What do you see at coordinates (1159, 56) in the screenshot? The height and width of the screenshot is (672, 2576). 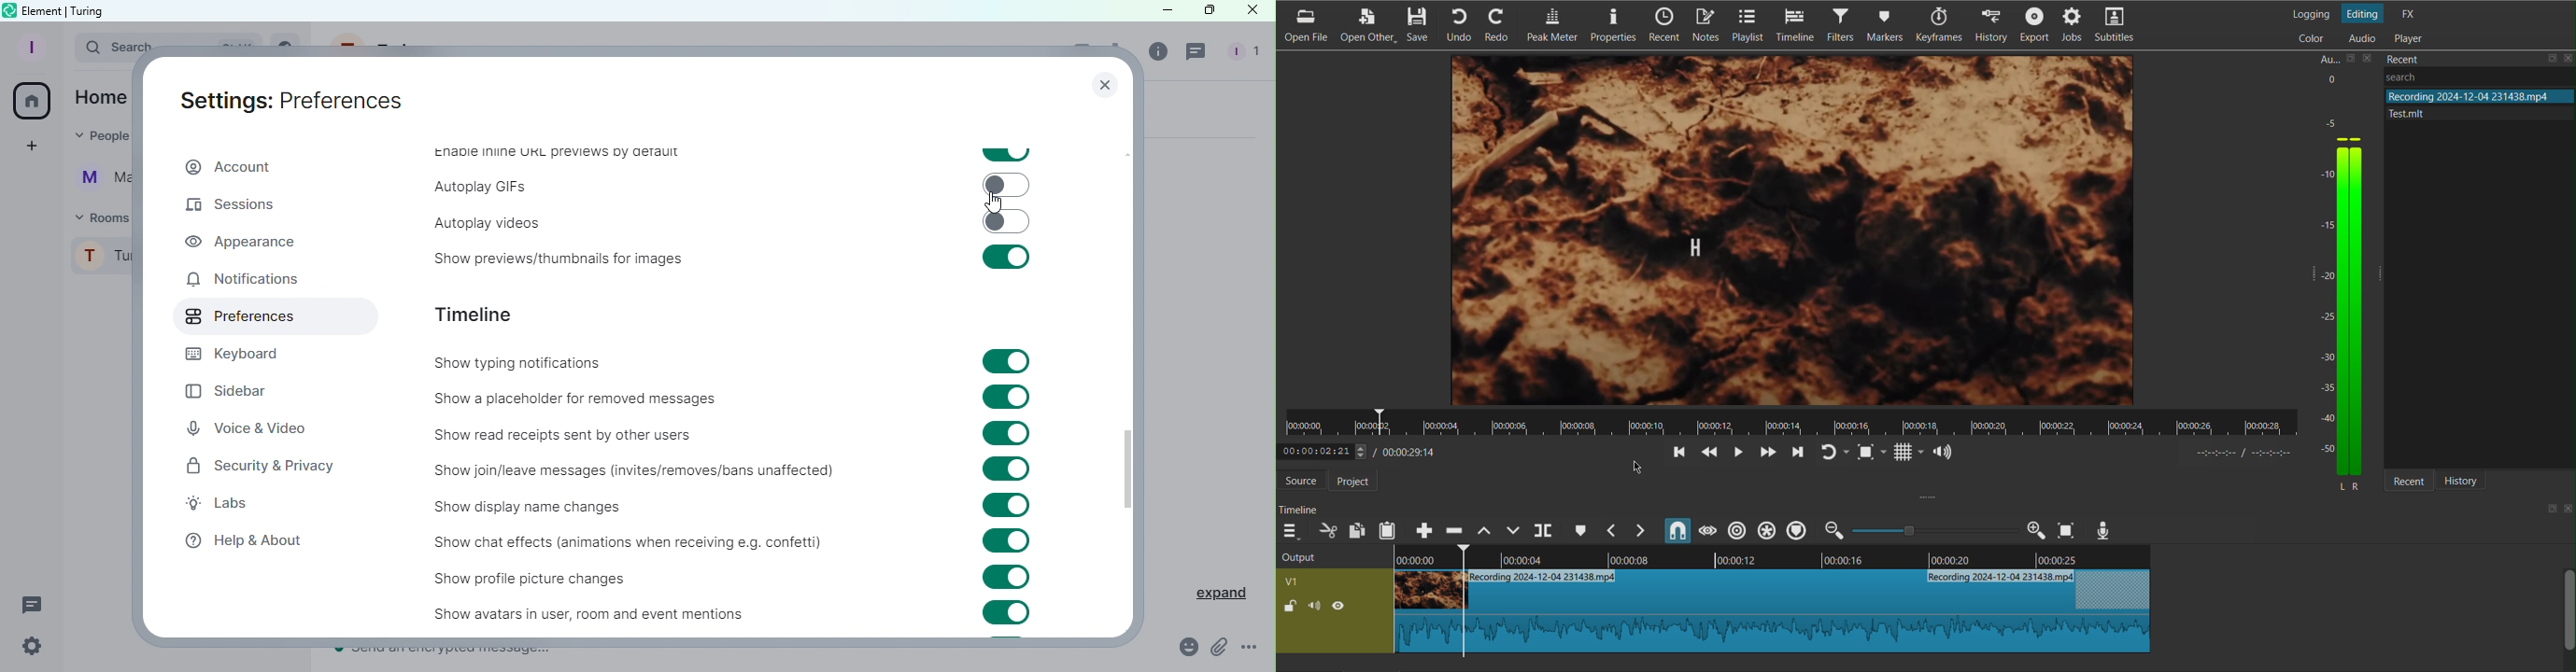 I see `Room info` at bounding box center [1159, 56].